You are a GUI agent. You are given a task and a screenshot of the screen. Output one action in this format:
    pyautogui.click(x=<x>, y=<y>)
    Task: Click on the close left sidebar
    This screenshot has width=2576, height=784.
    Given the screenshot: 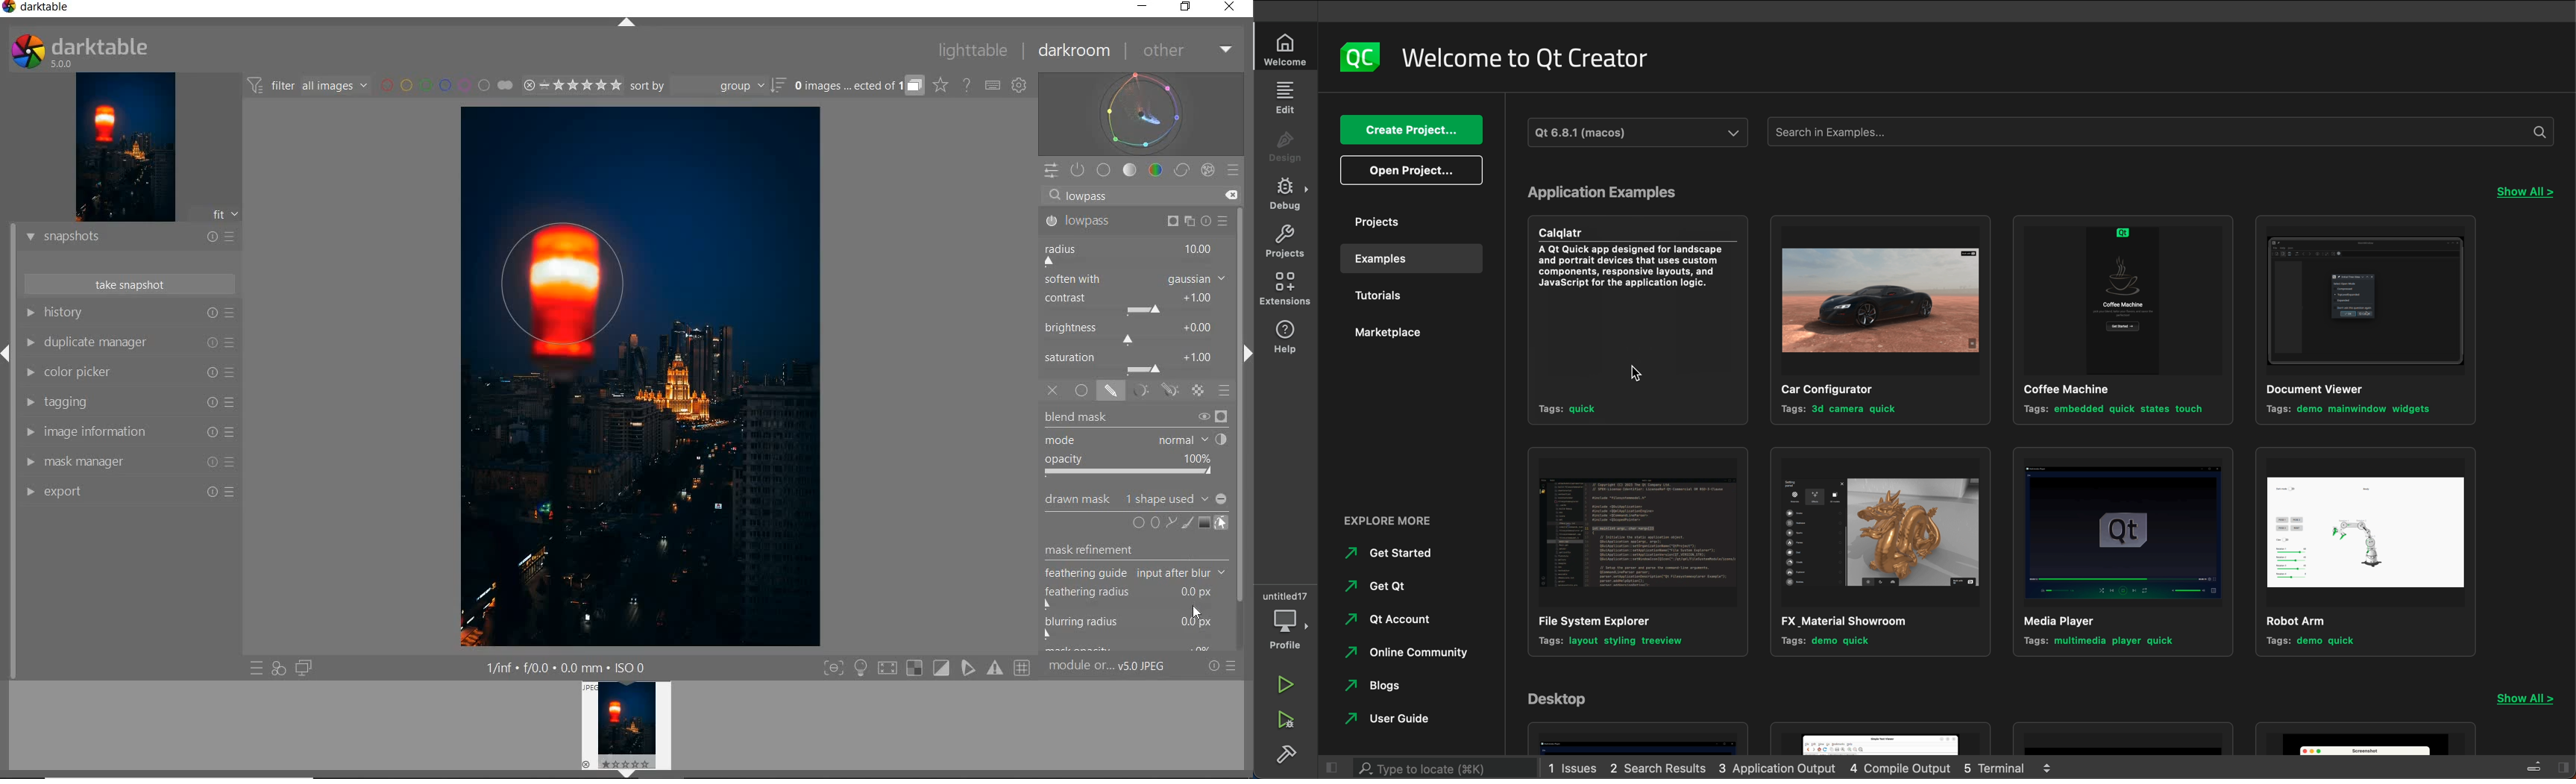 What is the action you would take?
    pyautogui.click(x=1333, y=766)
    